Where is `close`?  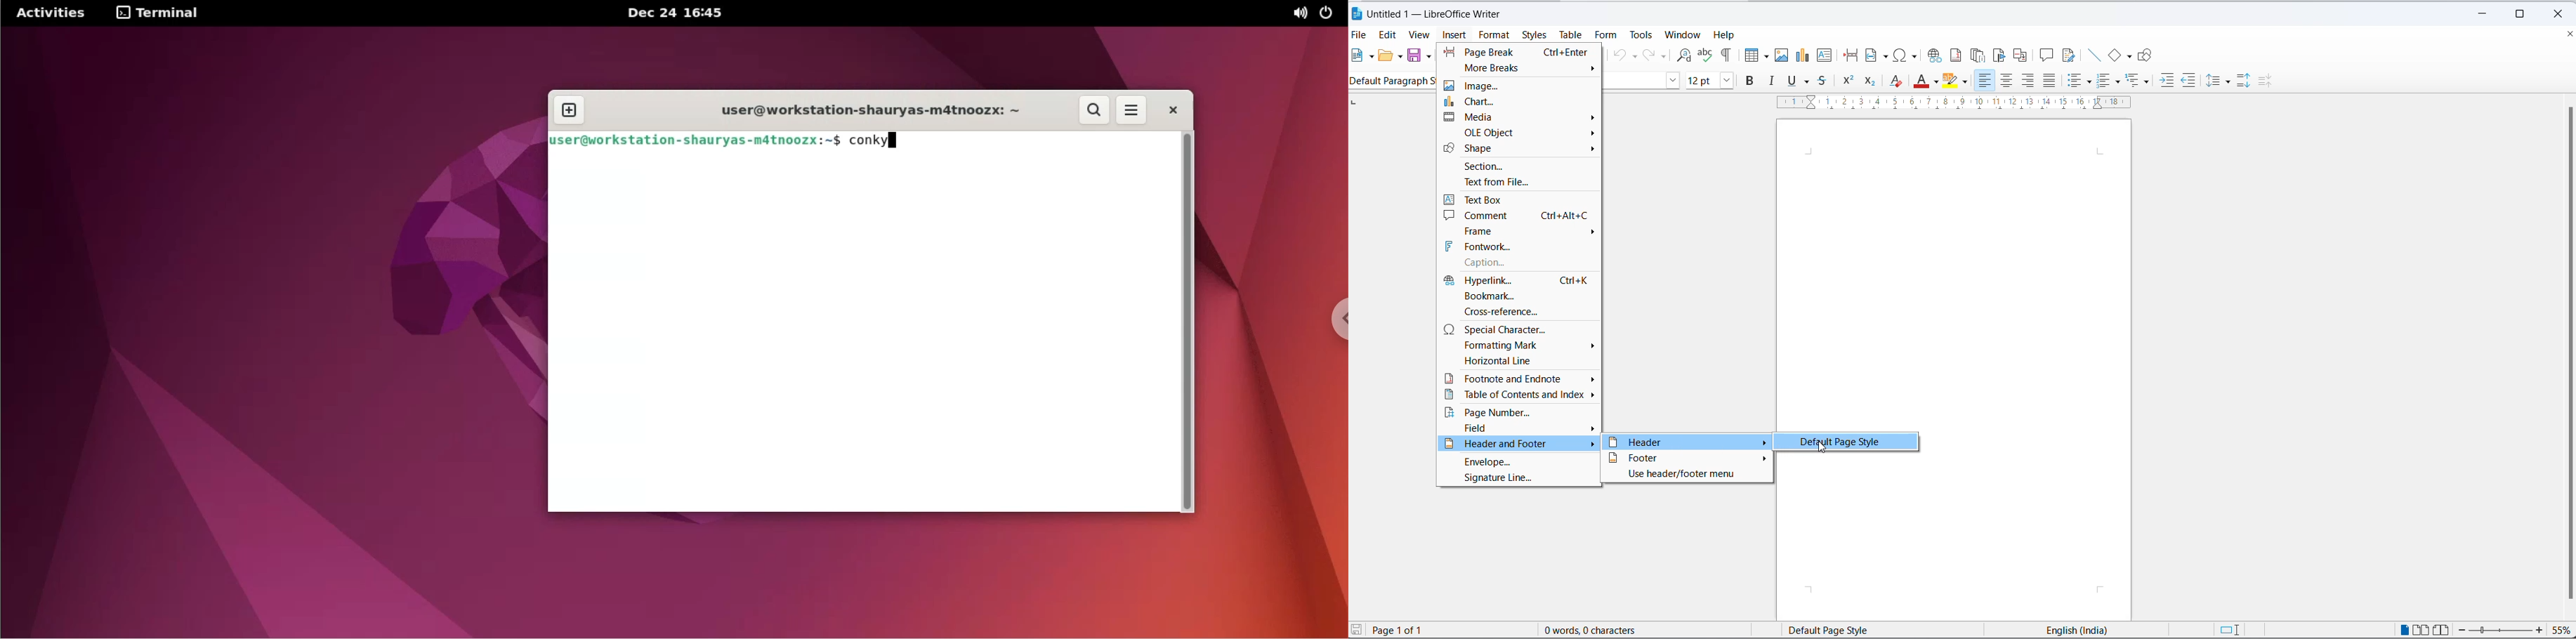
close is located at coordinates (2562, 12).